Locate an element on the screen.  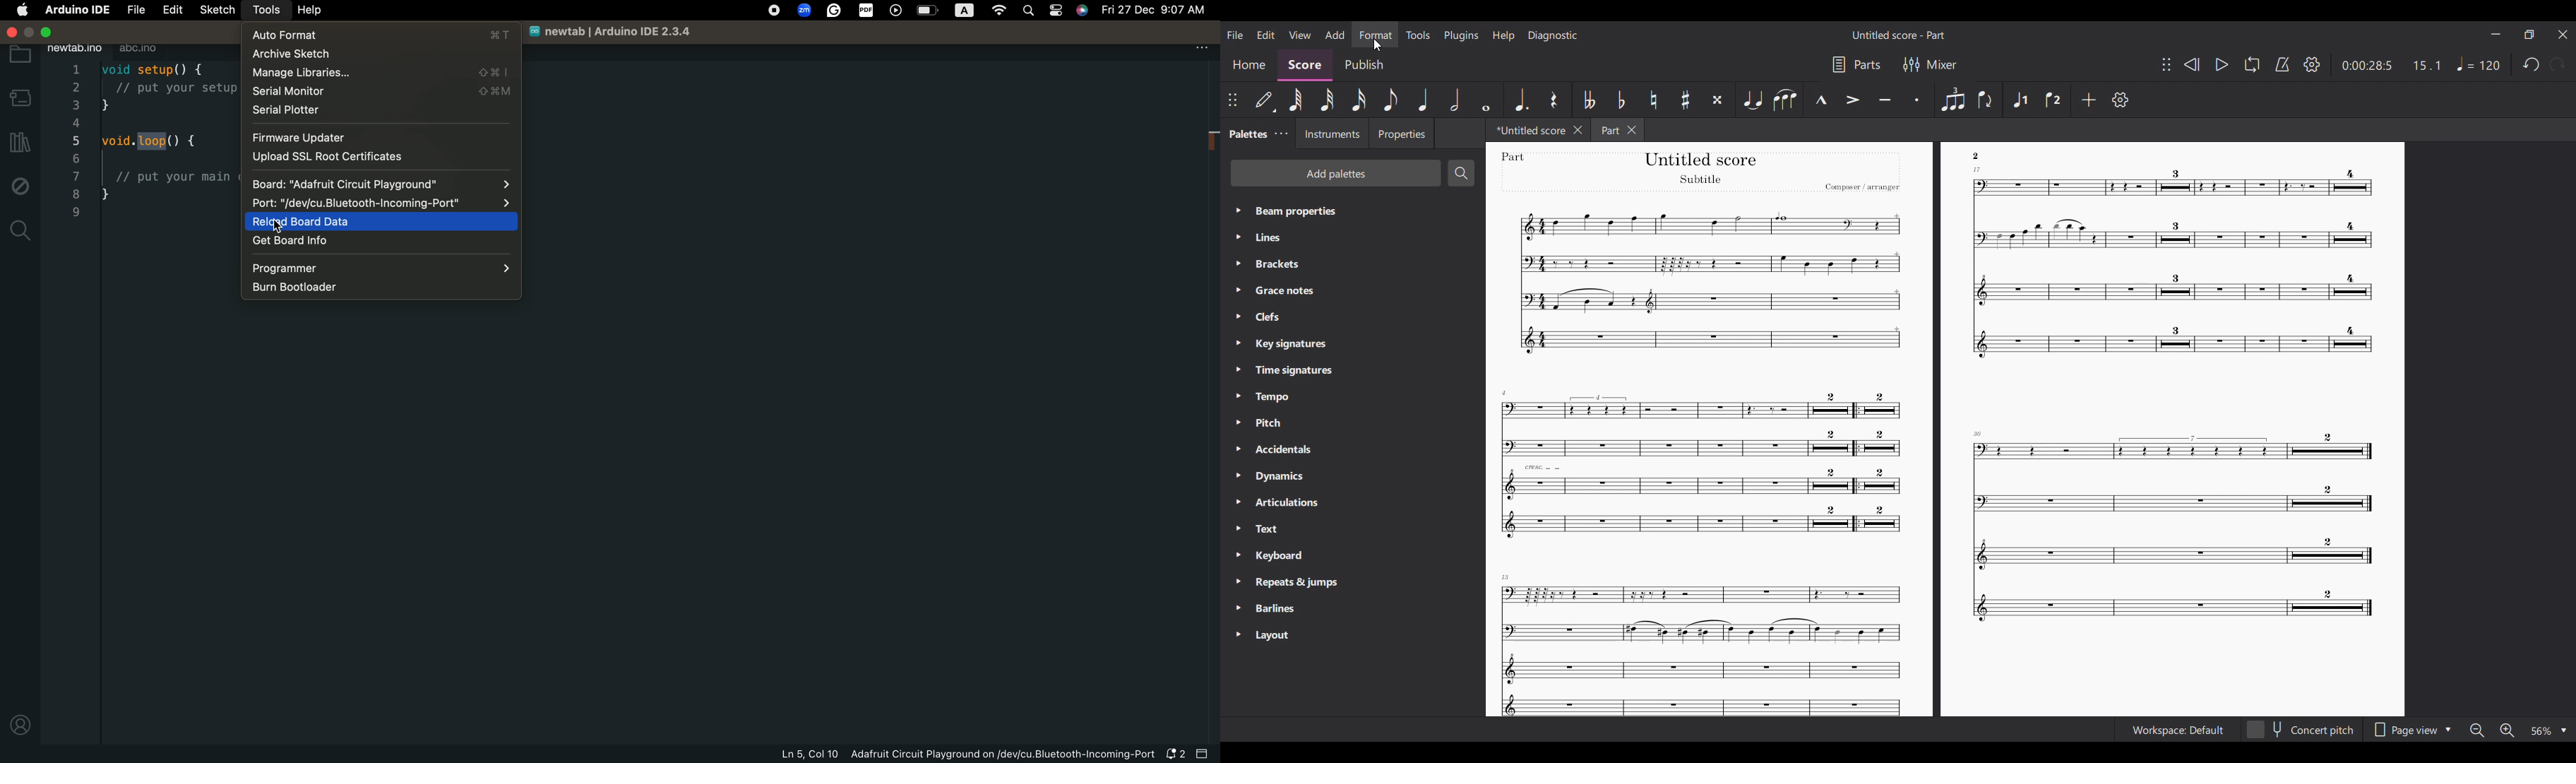
Score section is located at coordinates (1306, 66).